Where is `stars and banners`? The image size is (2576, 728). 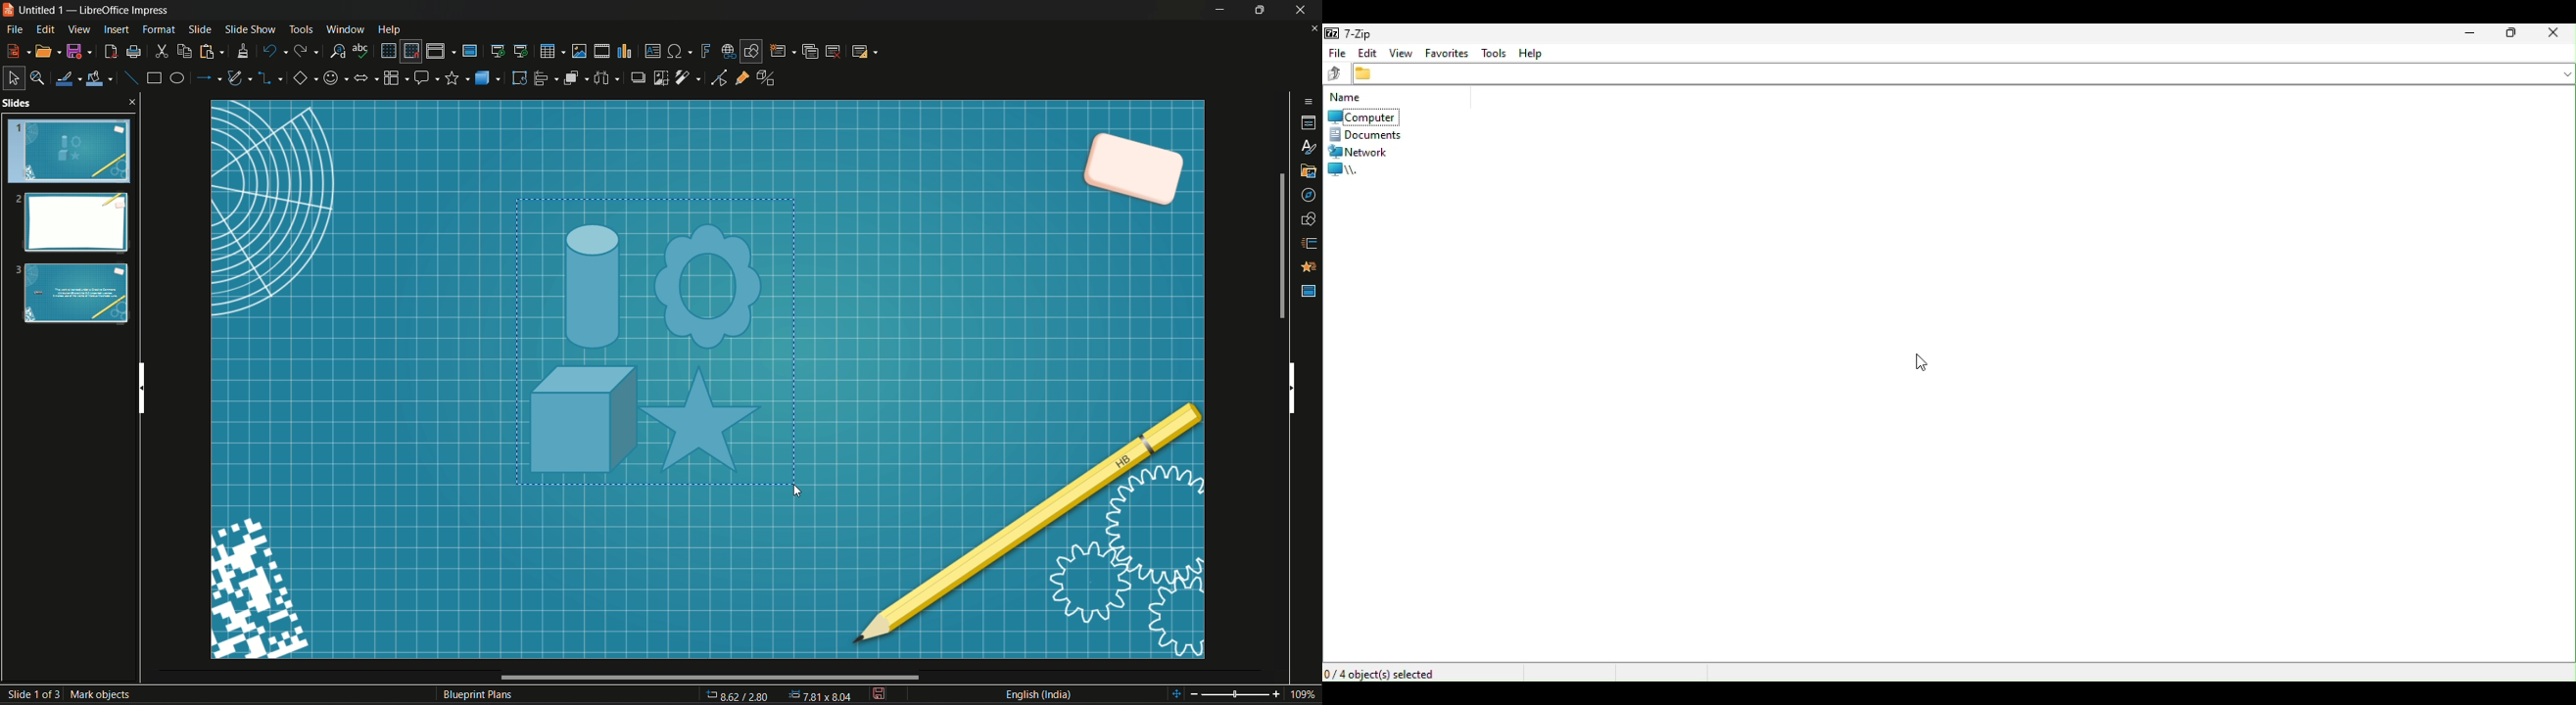 stars and banners is located at coordinates (457, 78).